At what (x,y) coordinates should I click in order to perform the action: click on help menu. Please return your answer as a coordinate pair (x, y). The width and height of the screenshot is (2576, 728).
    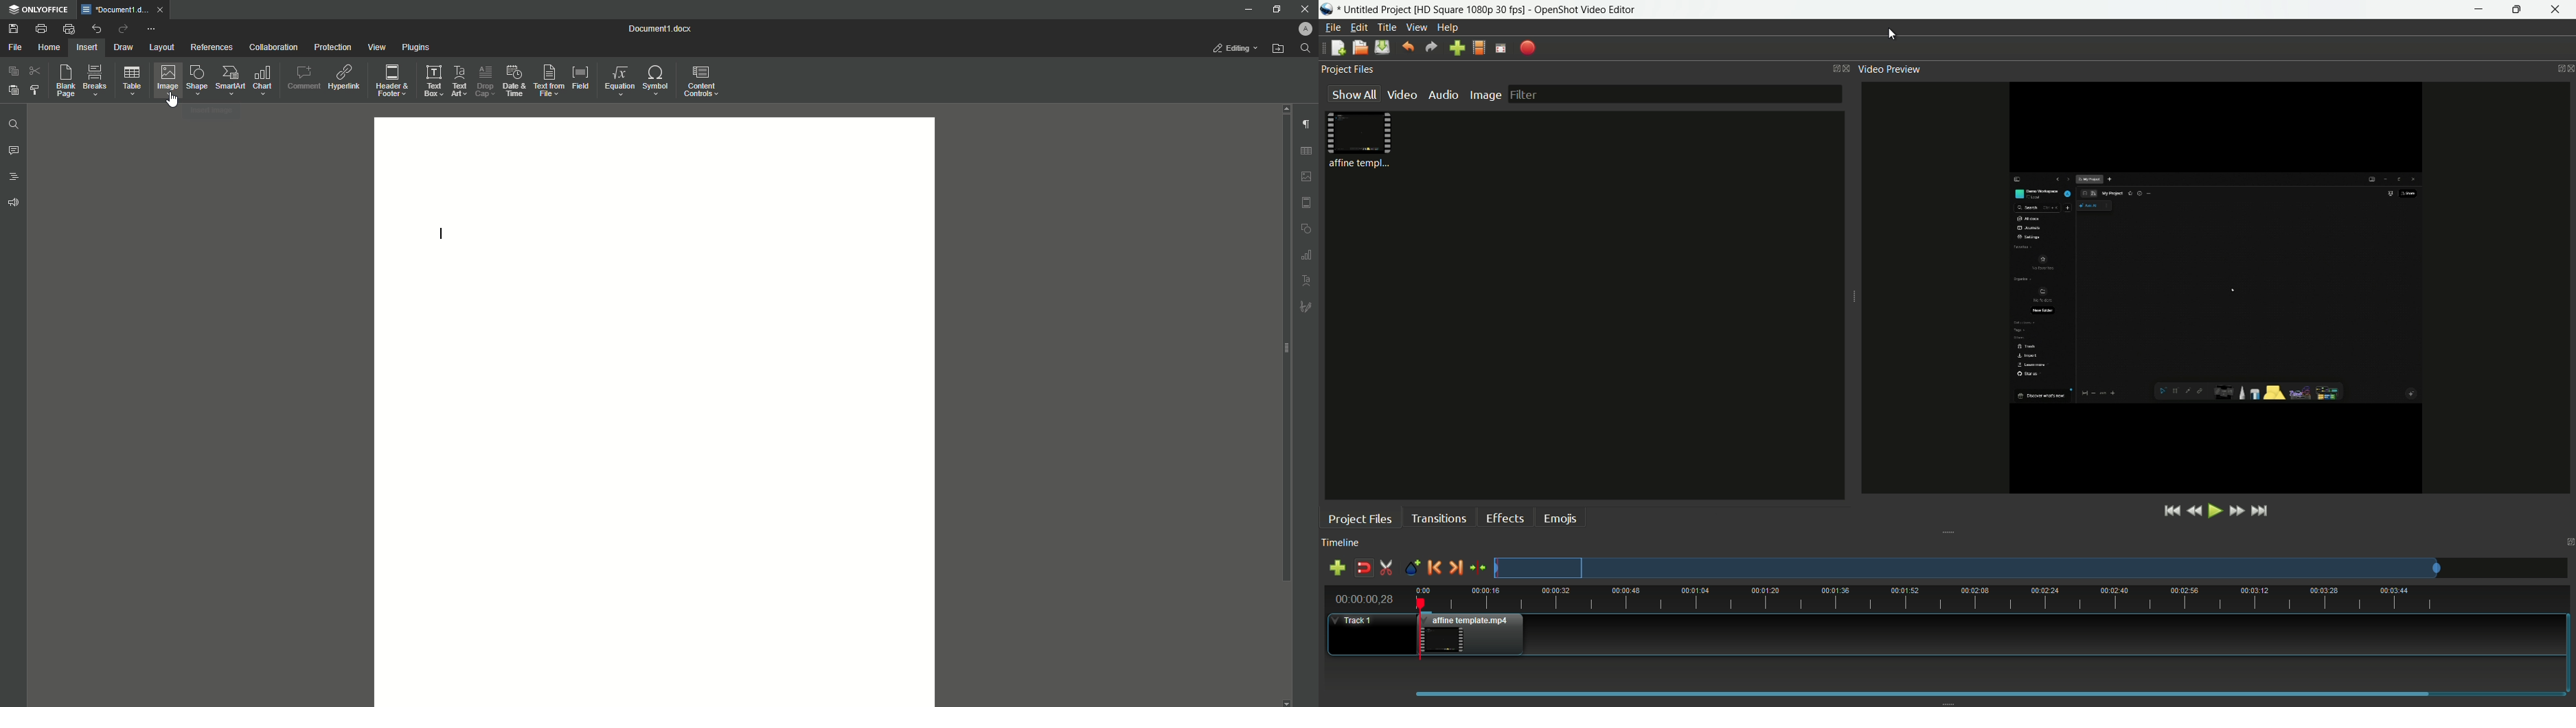
    Looking at the image, I should click on (1448, 27).